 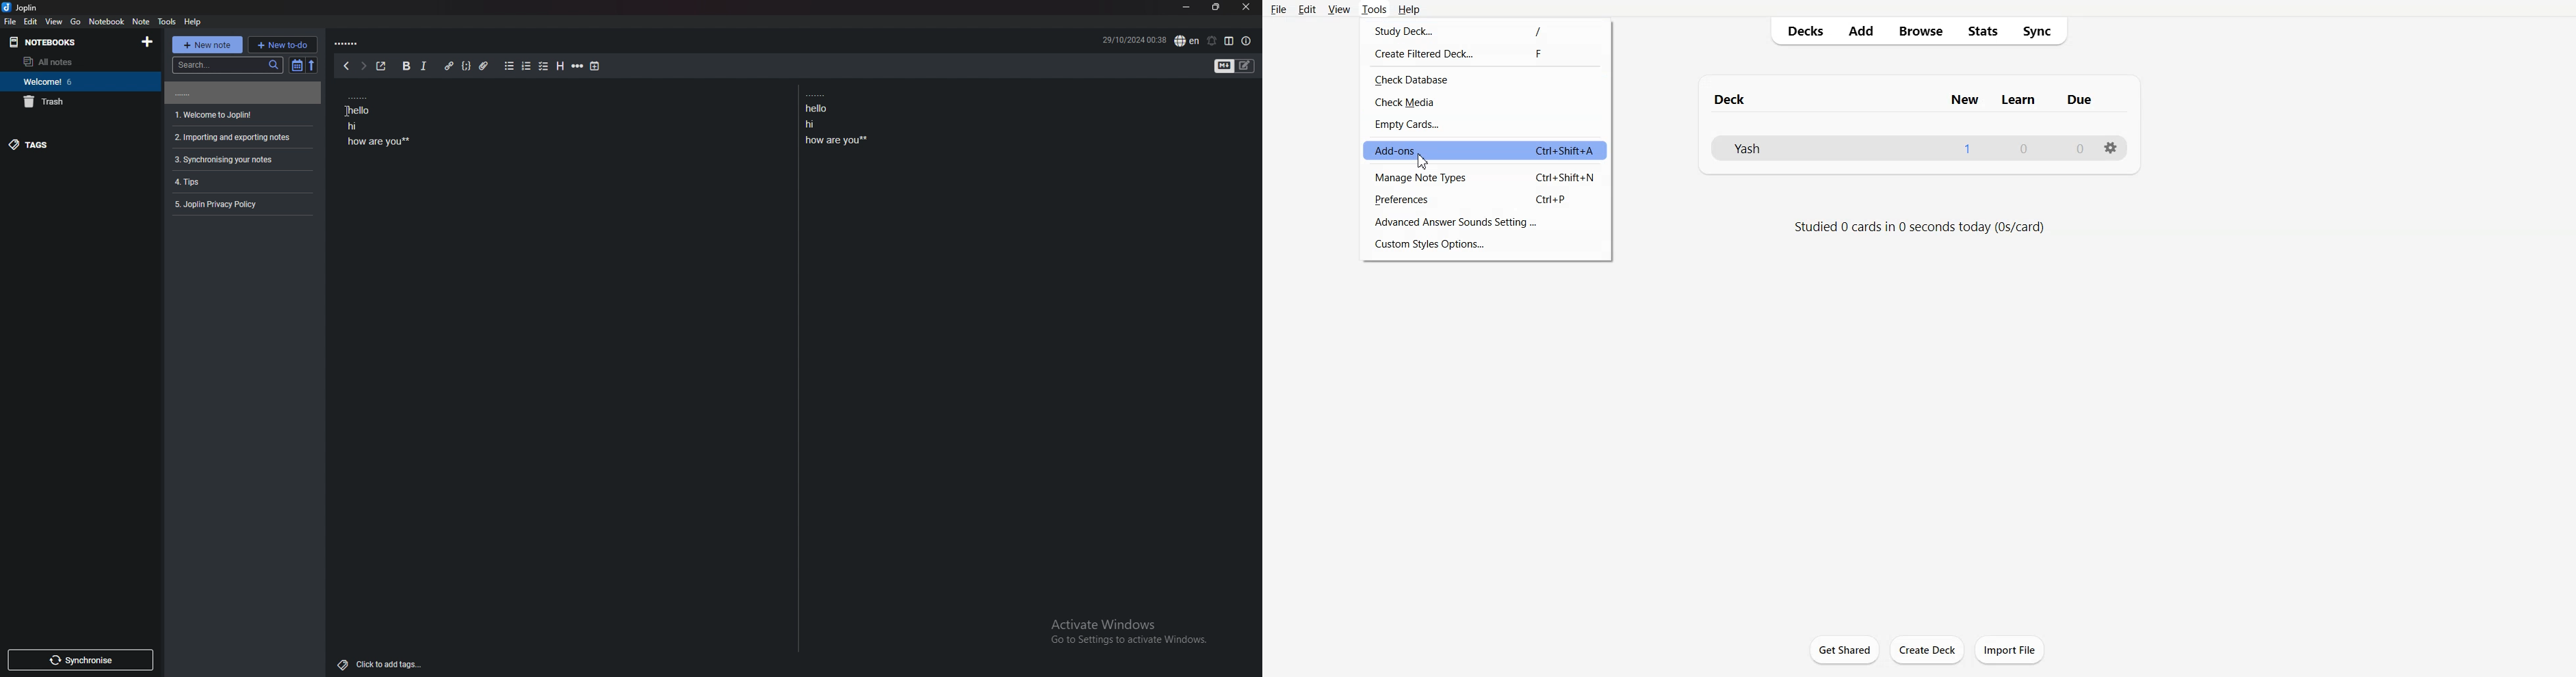 What do you see at coordinates (76, 21) in the screenshot?
I see `go` at bounding box center [76, 21].